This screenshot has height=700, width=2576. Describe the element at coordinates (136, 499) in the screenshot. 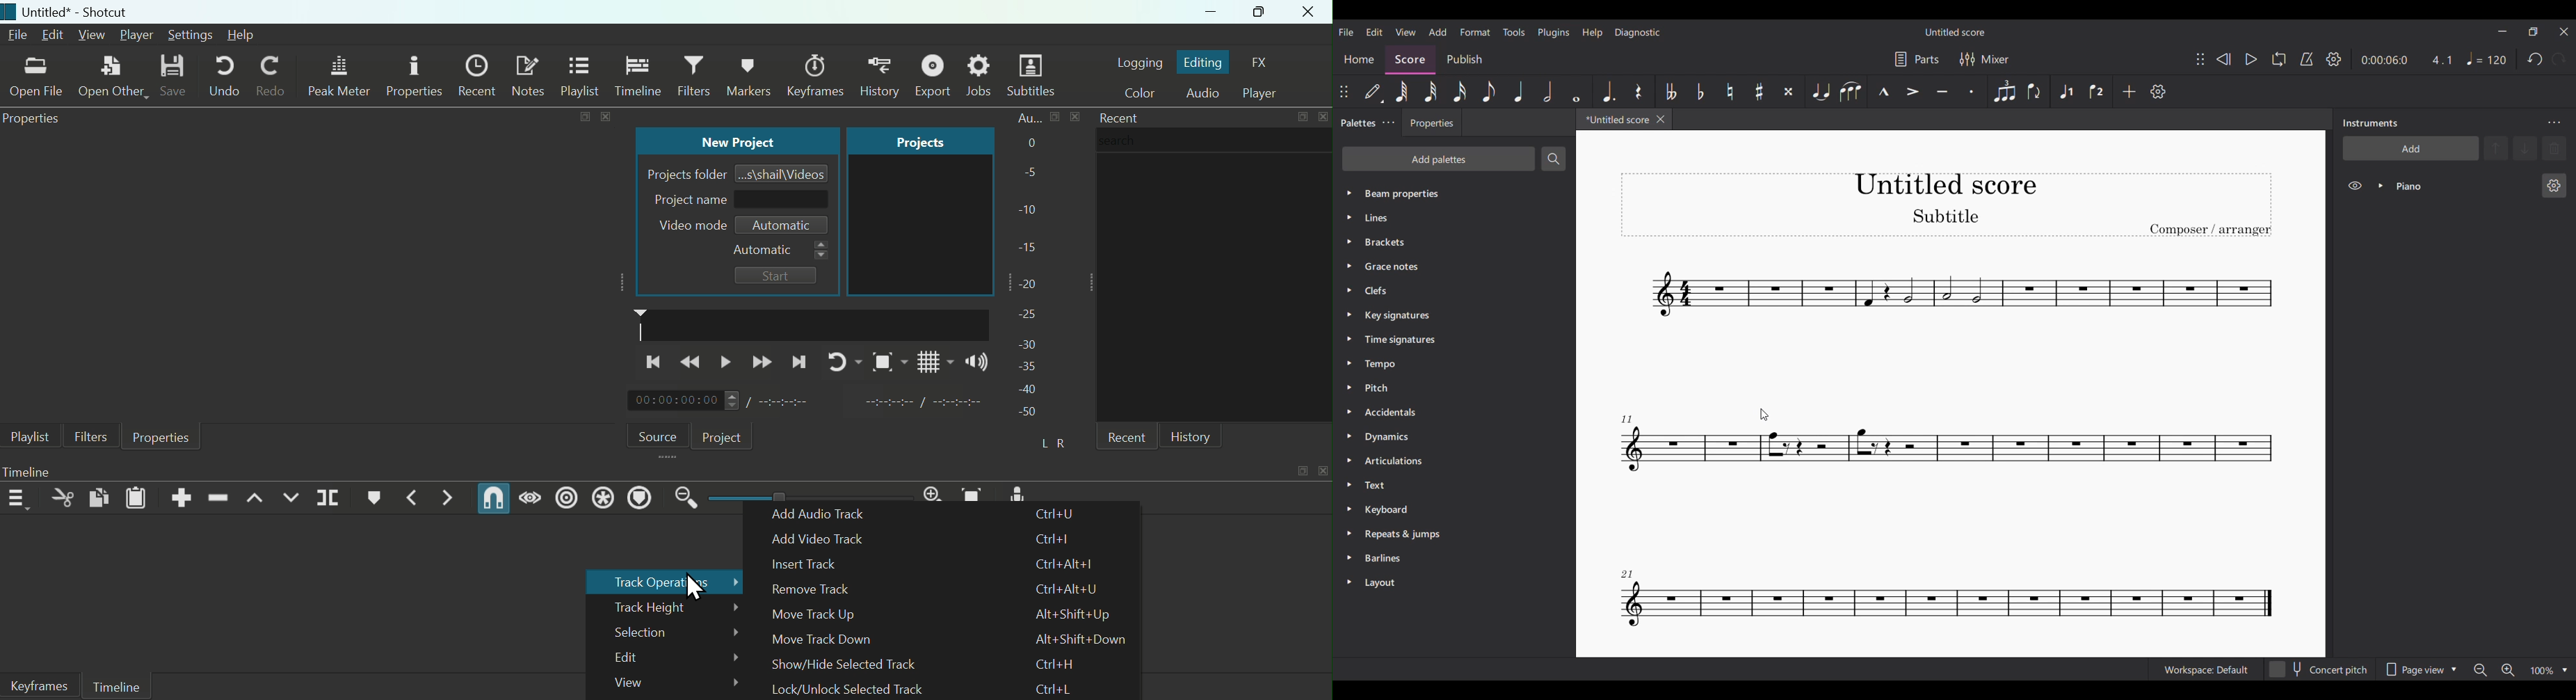

I see `Paste` at that location.